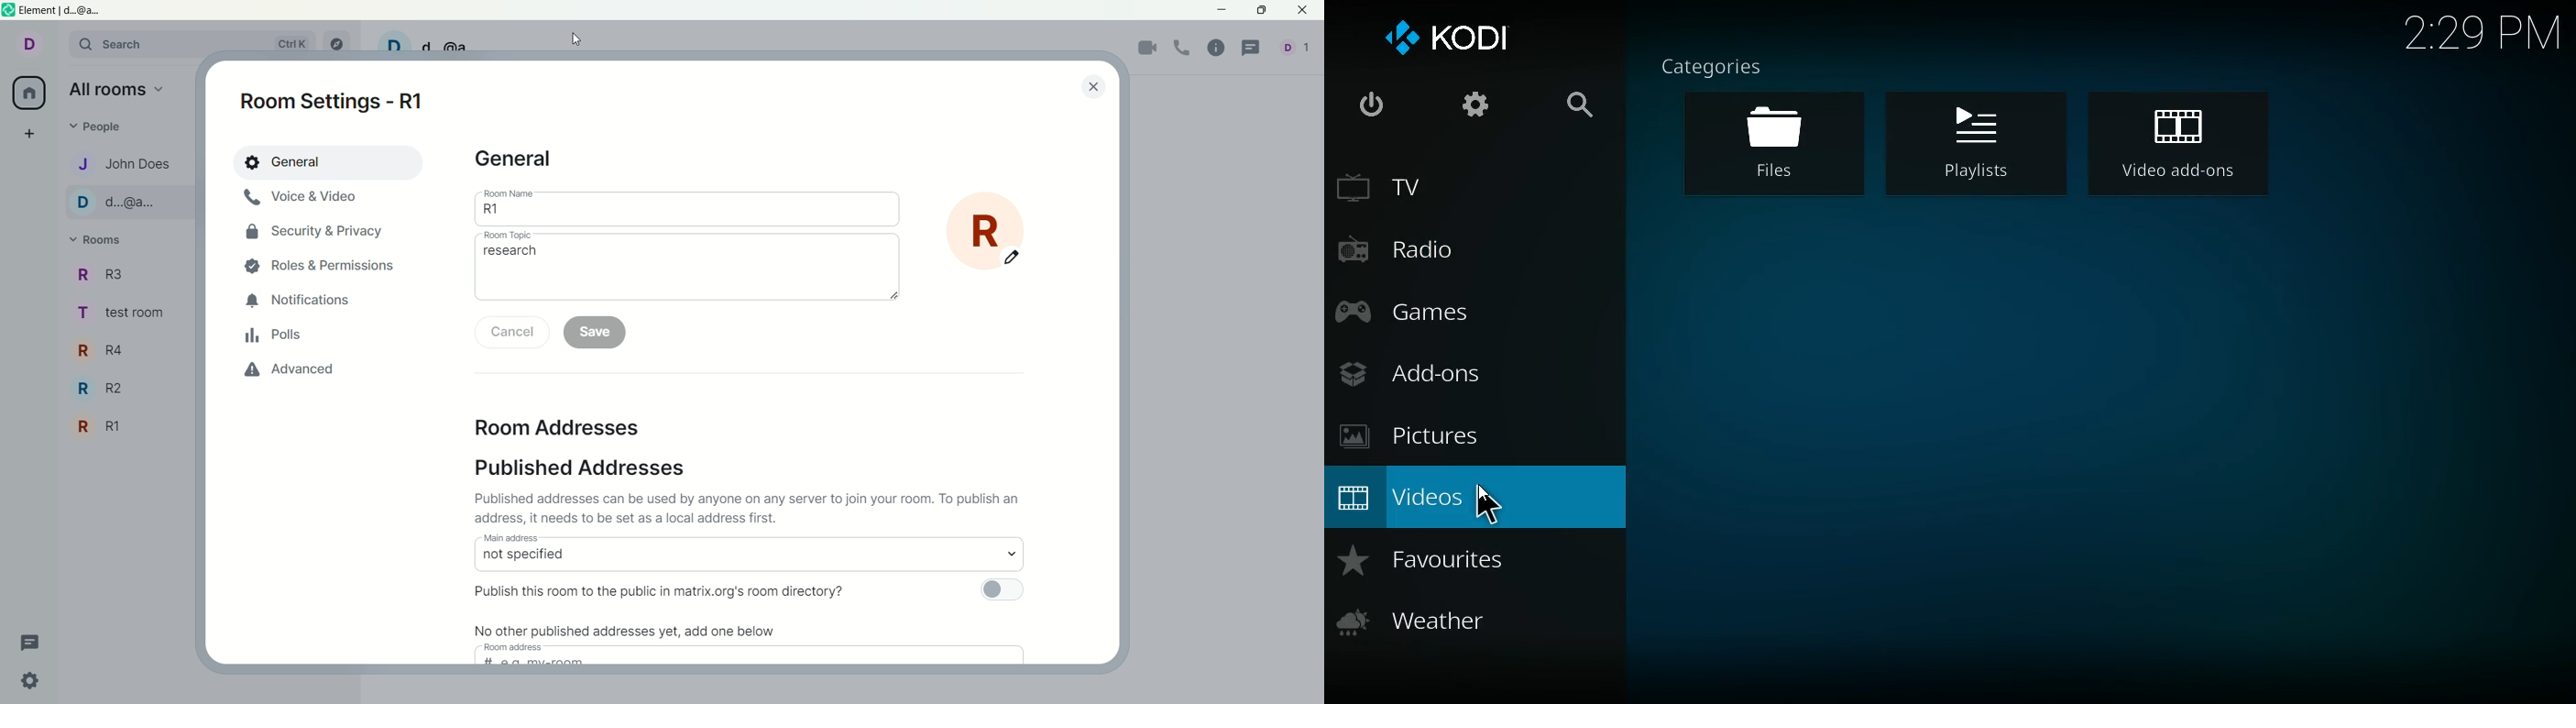  Describe the element at coordinates (303, 199) in the screenshot. I see `voice and video` at that location.